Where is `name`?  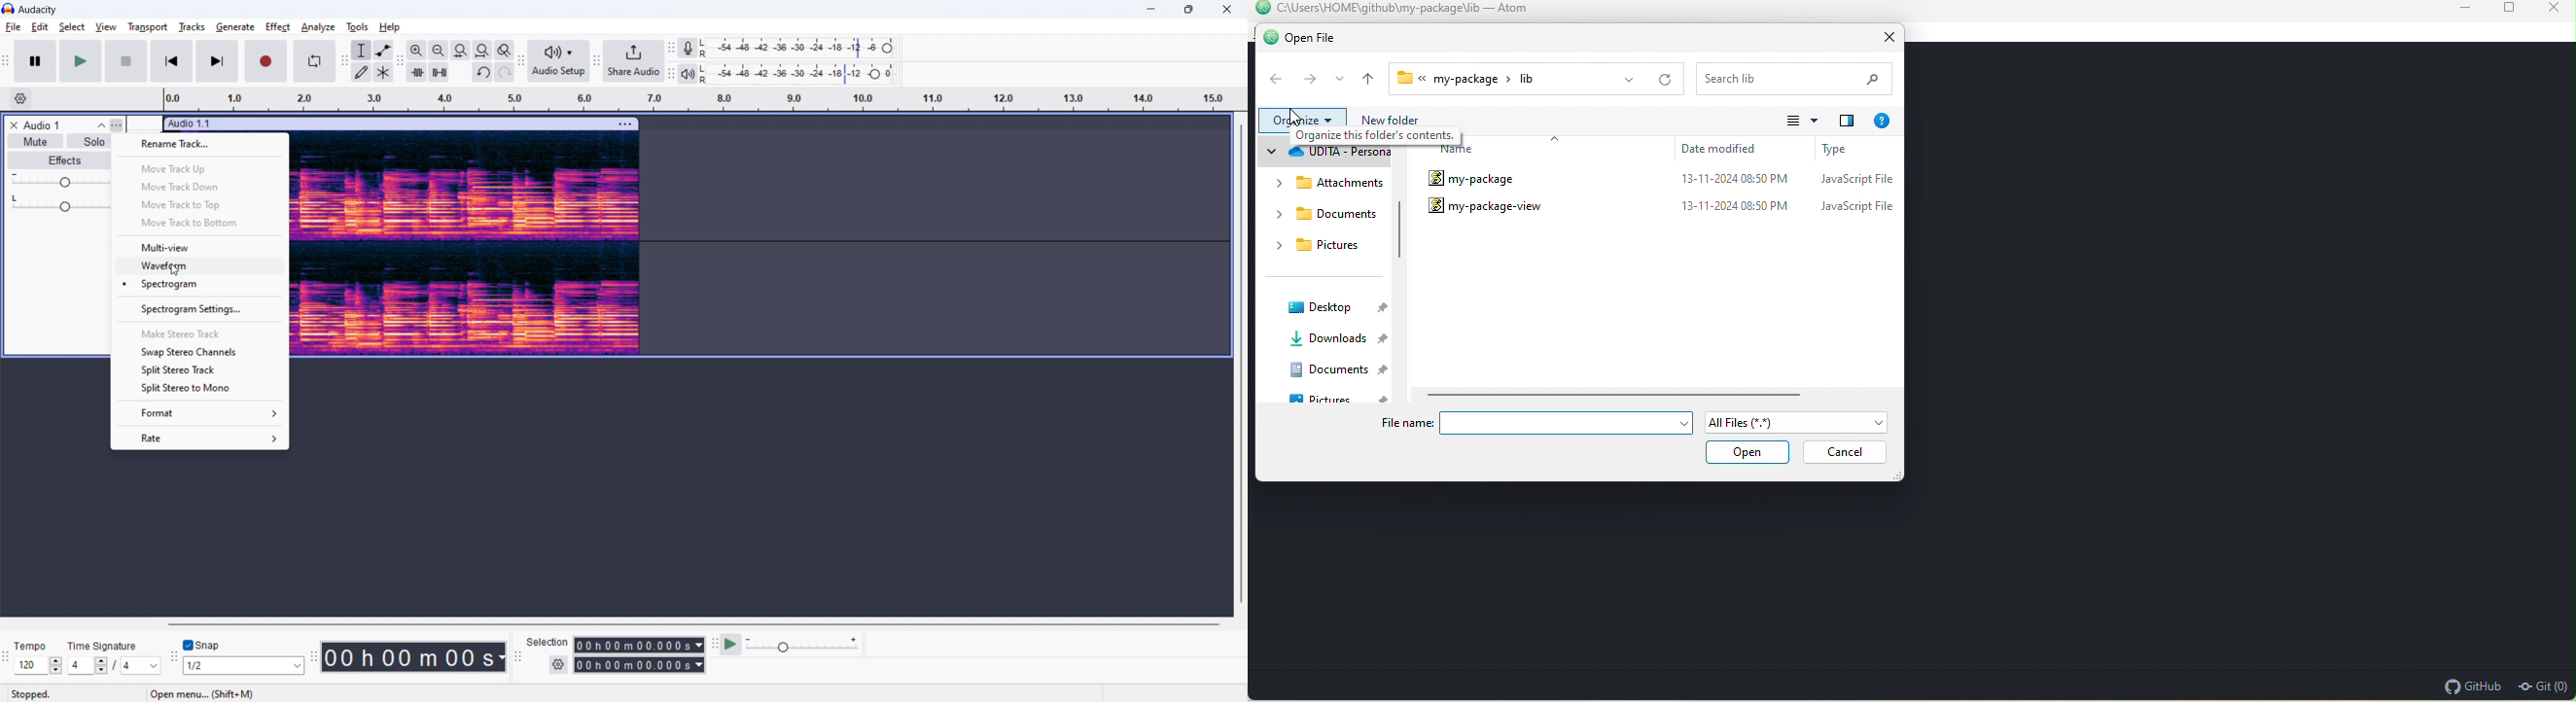 name is located at coordinates (1470, 152).